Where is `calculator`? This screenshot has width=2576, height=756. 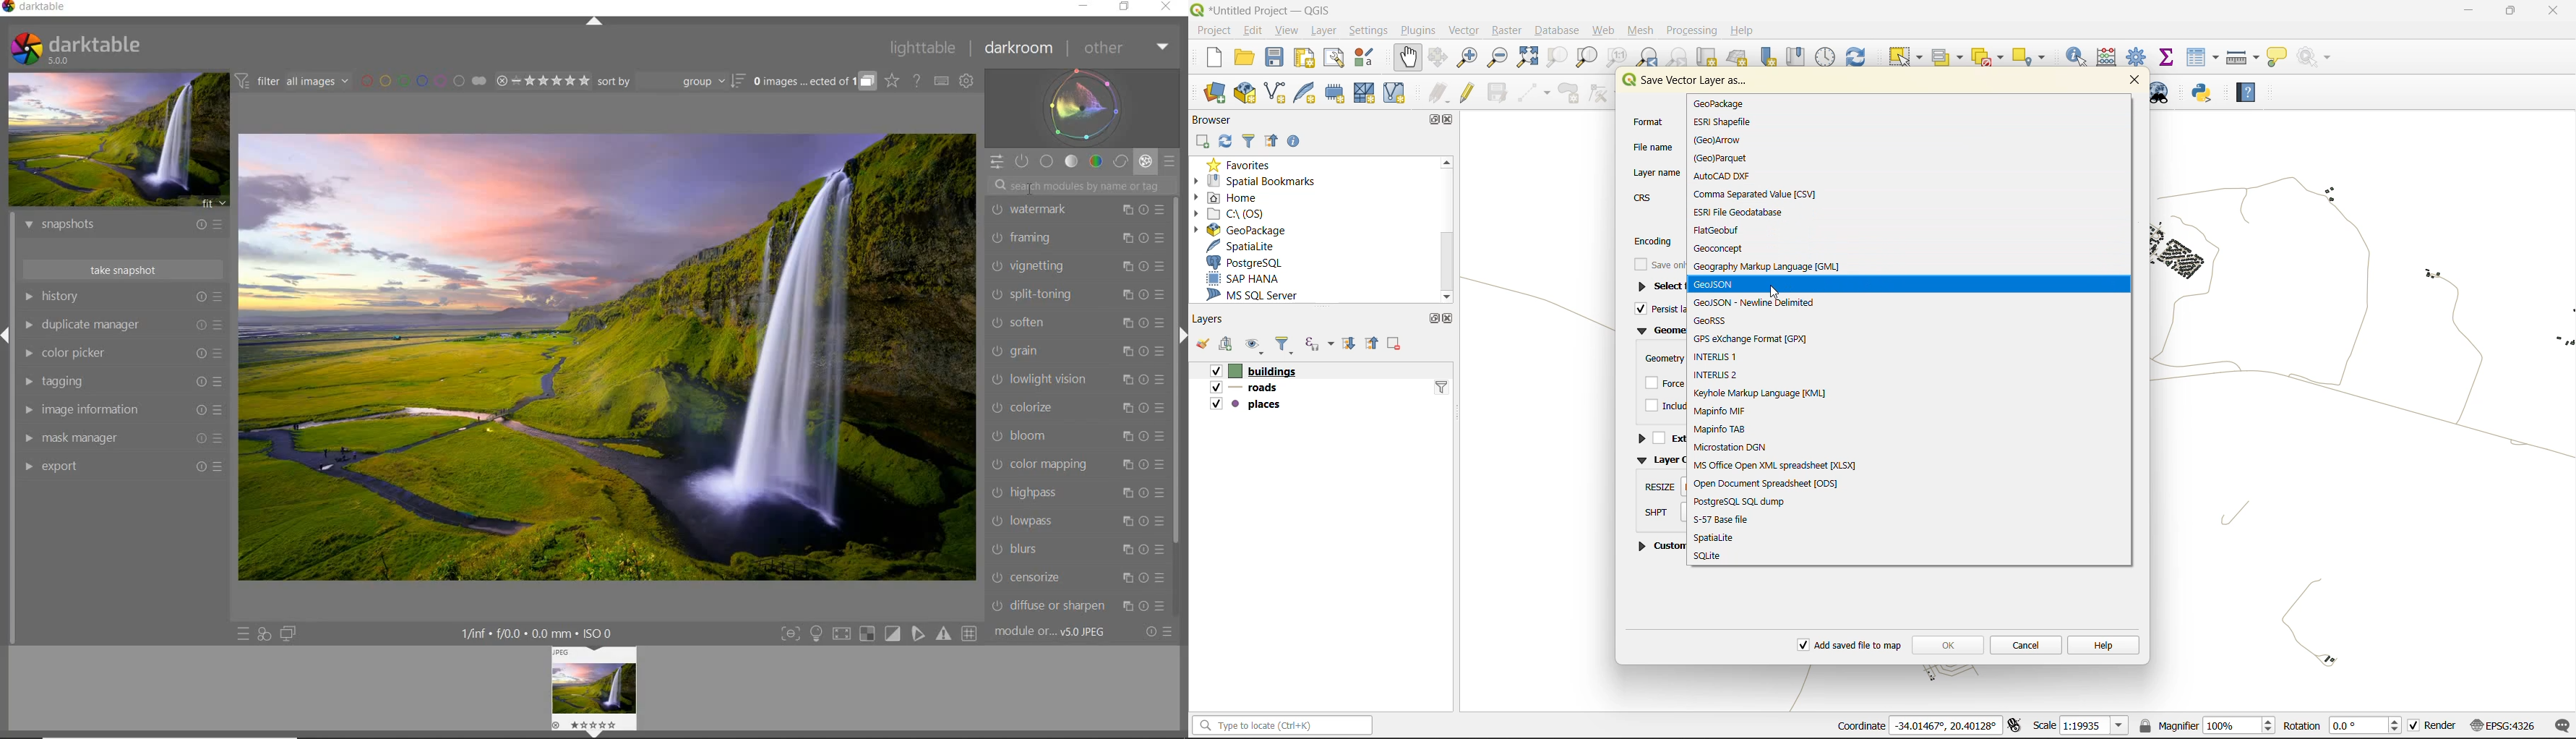
calculator is located at coordinates (2111, 57).